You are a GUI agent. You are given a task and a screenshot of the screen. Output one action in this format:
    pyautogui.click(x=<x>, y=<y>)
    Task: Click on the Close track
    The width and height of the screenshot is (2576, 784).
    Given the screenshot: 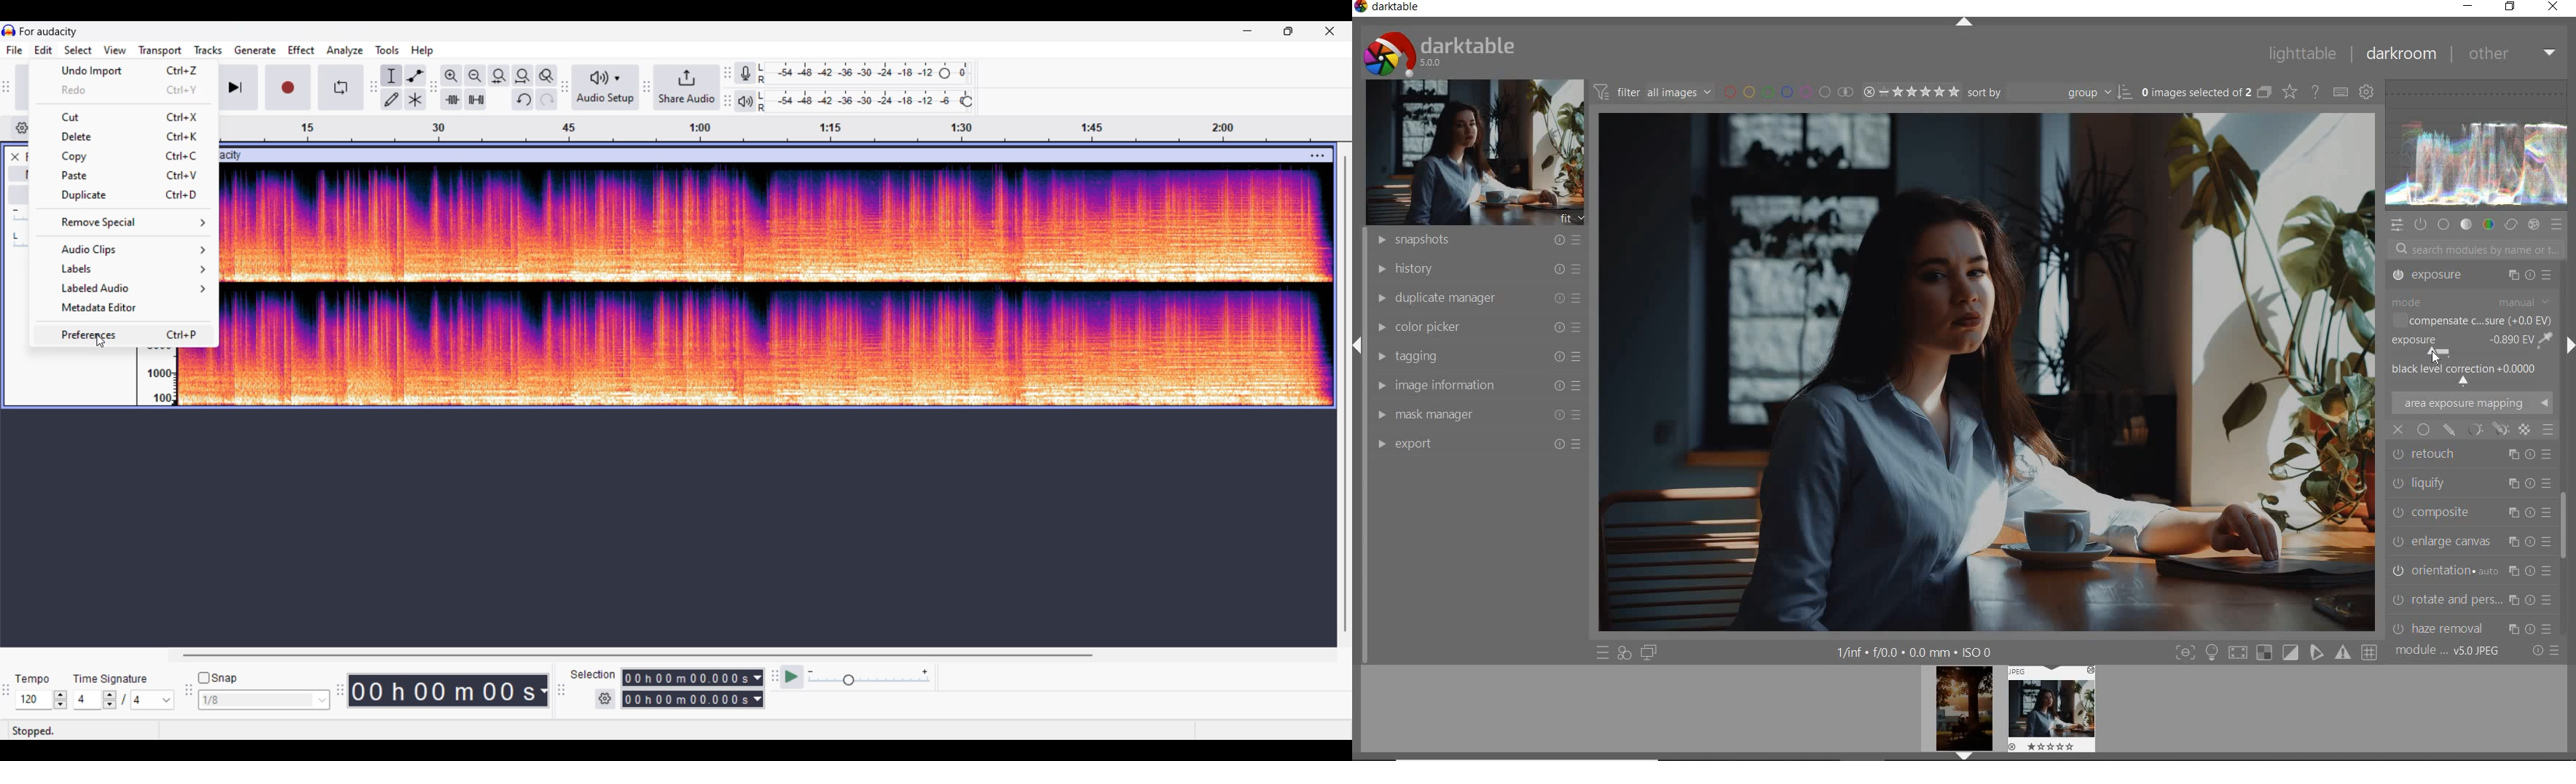 What is the action you would take?
    pyautogui.click(x=15, y=156)
    